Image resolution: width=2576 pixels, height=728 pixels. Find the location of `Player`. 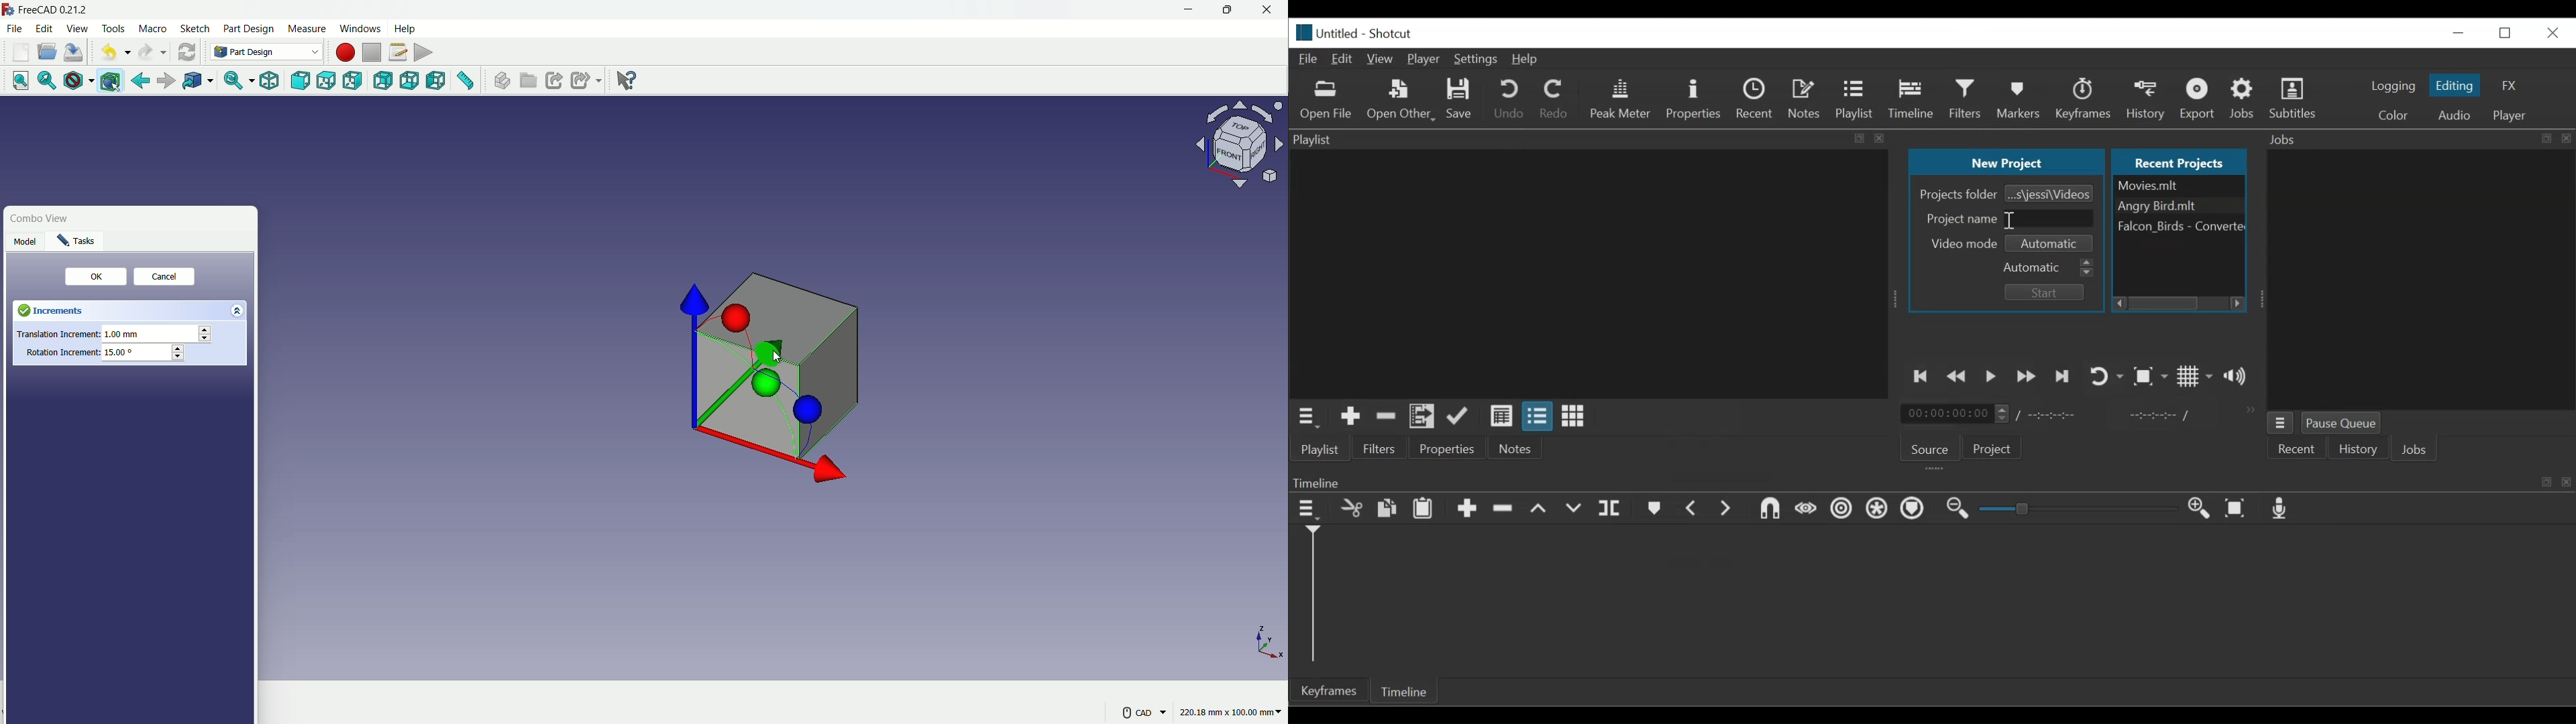

Player is located at coordinates (2509, 117).